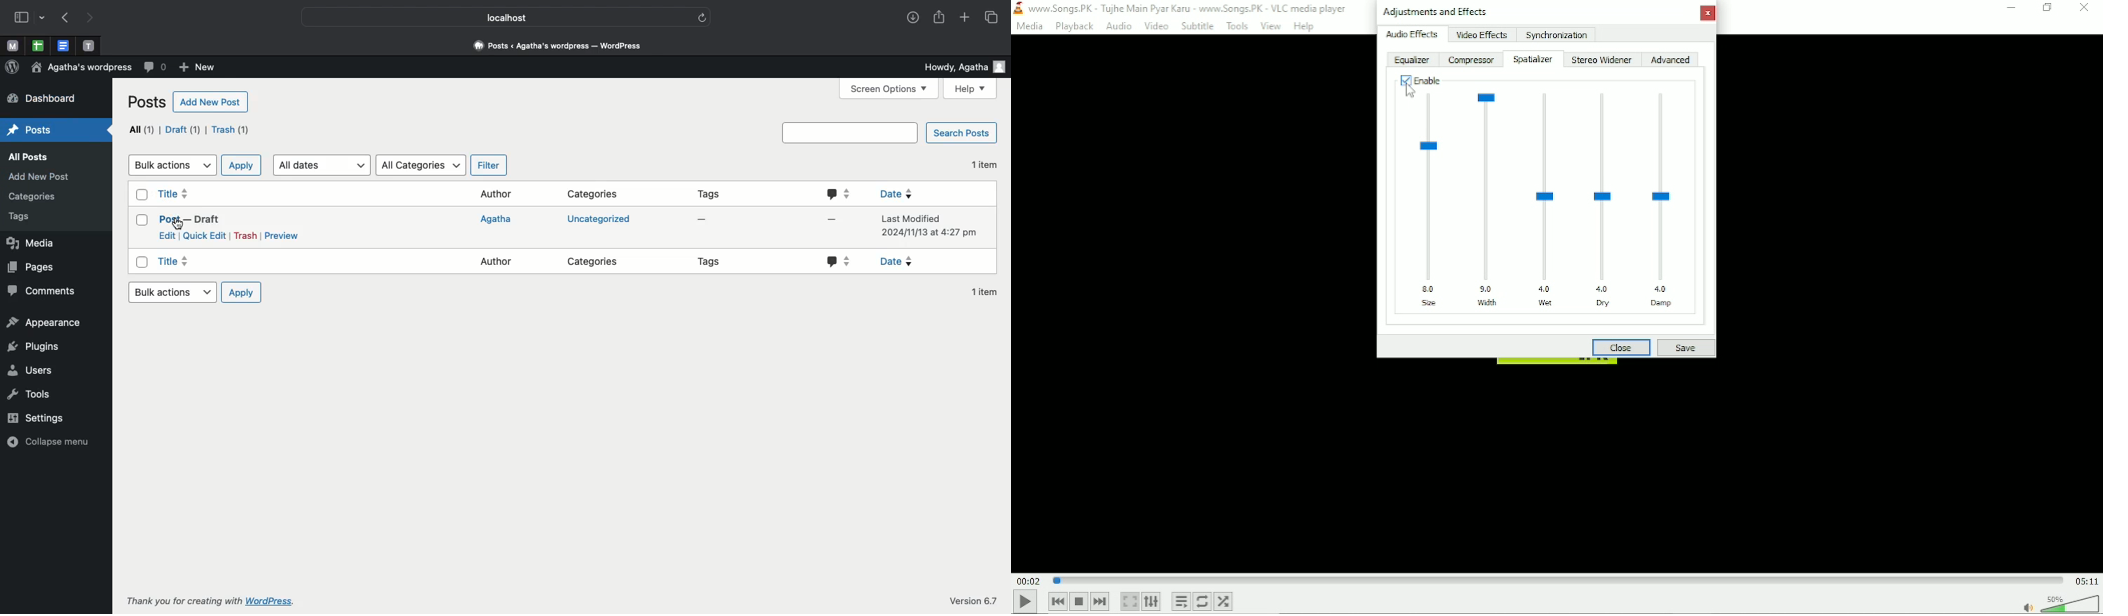  What do you see at coordinates (1546, 200) in the screenshot?
I see `Wet` at bounding box center [1546, 200].